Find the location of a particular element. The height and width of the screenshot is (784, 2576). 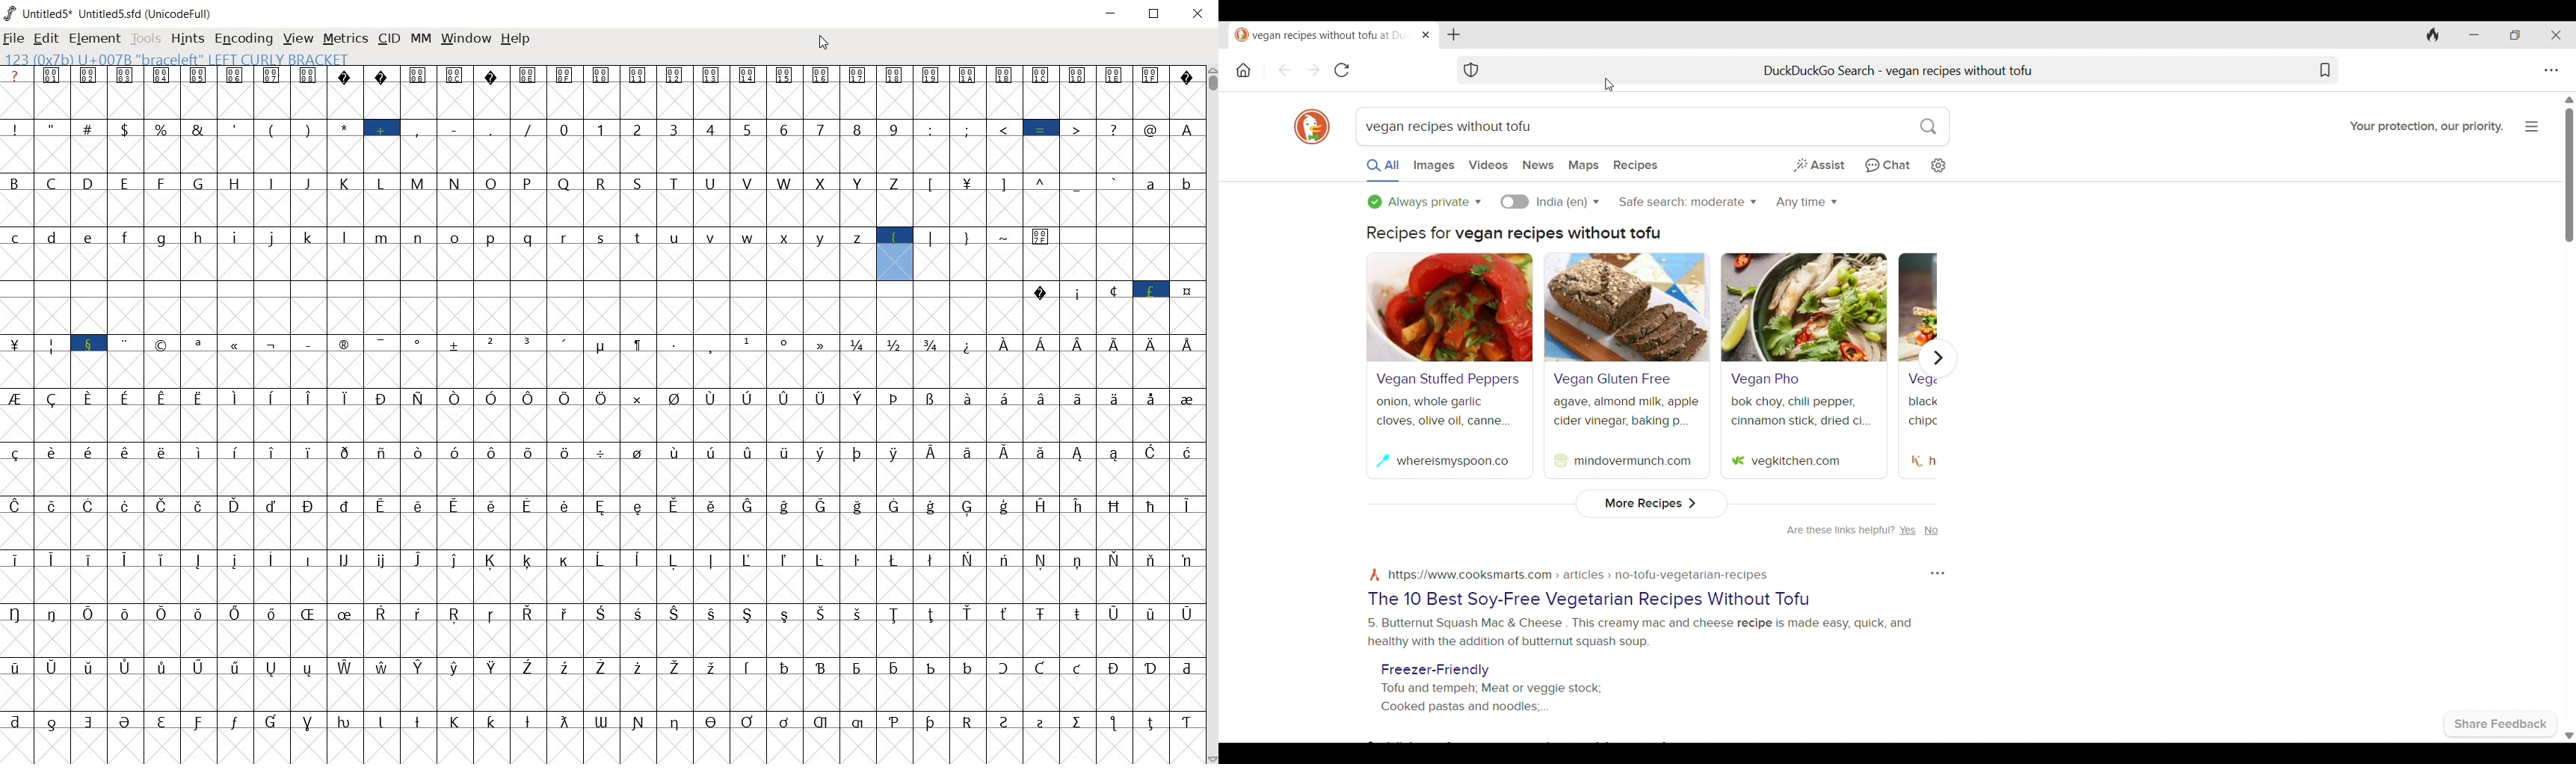

5. Butternut Squash Mac & Cheese . This creamy mac and cheese recipe is made easy, quick, and
healthy with the addition of butternut squash soup. is located at coordinates (1639, 633).